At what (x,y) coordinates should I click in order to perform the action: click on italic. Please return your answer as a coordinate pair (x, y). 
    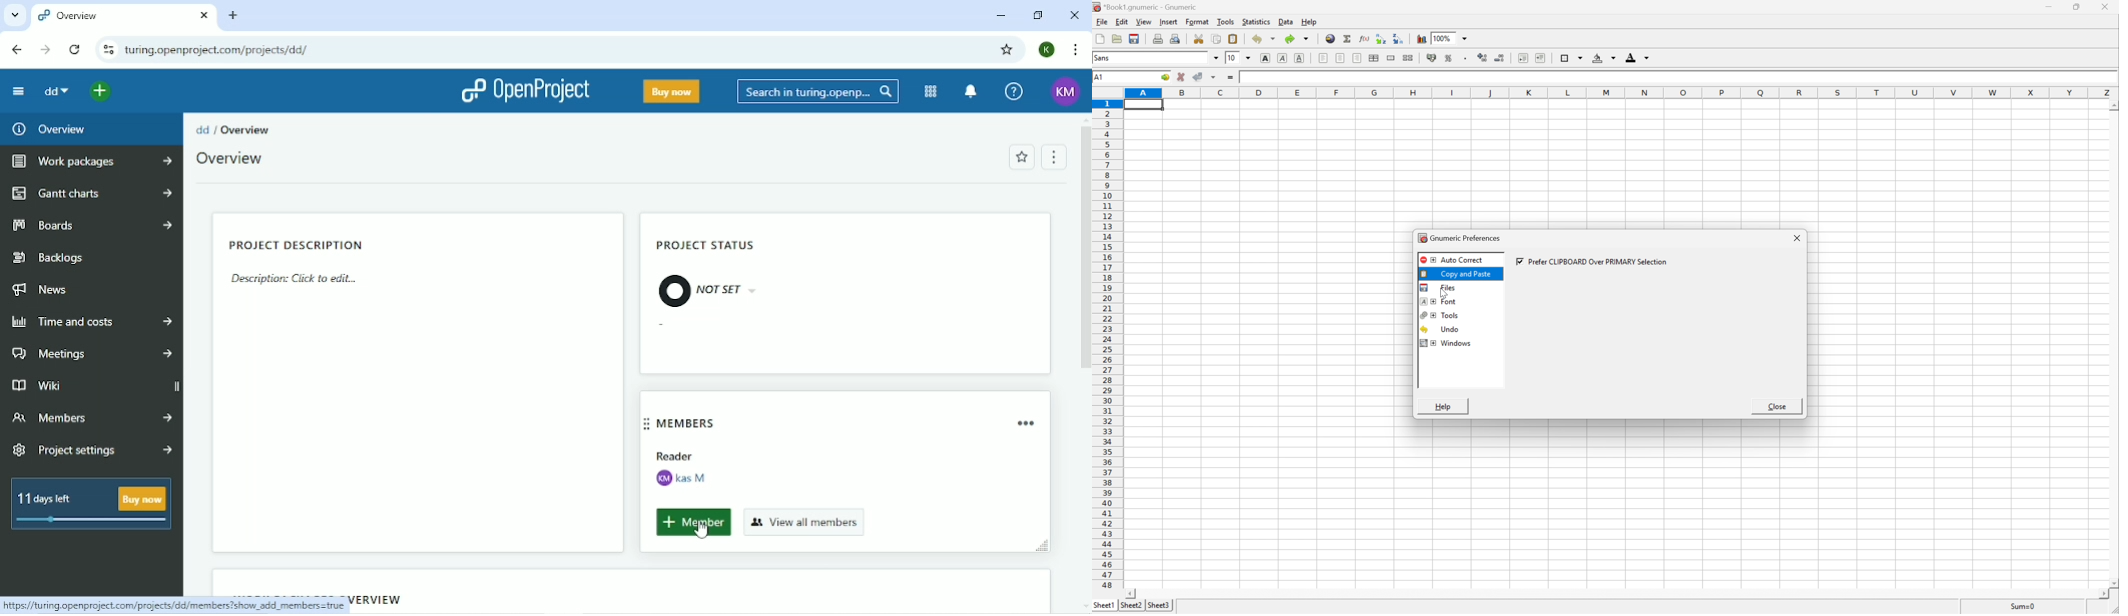
    Looking at the image, I should click on (1281, 57).